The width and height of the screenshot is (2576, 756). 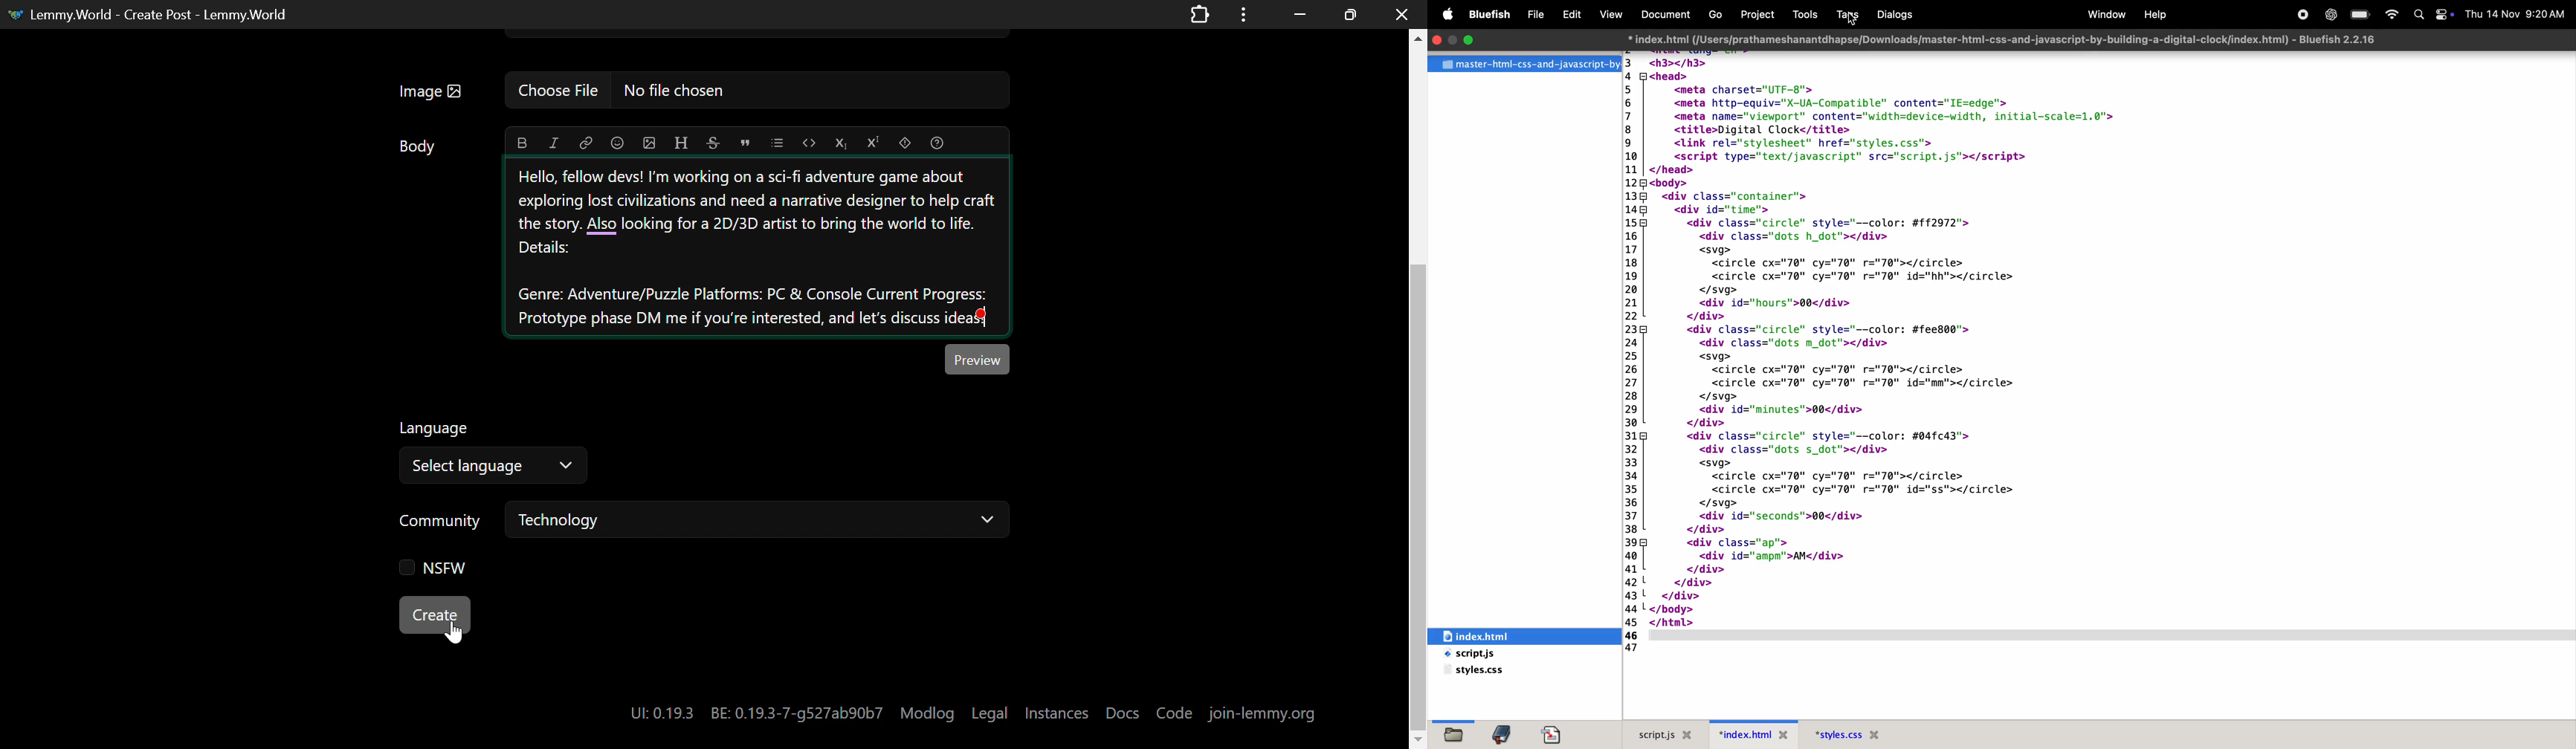 I want to click on Create, so click(x=434, y=614).